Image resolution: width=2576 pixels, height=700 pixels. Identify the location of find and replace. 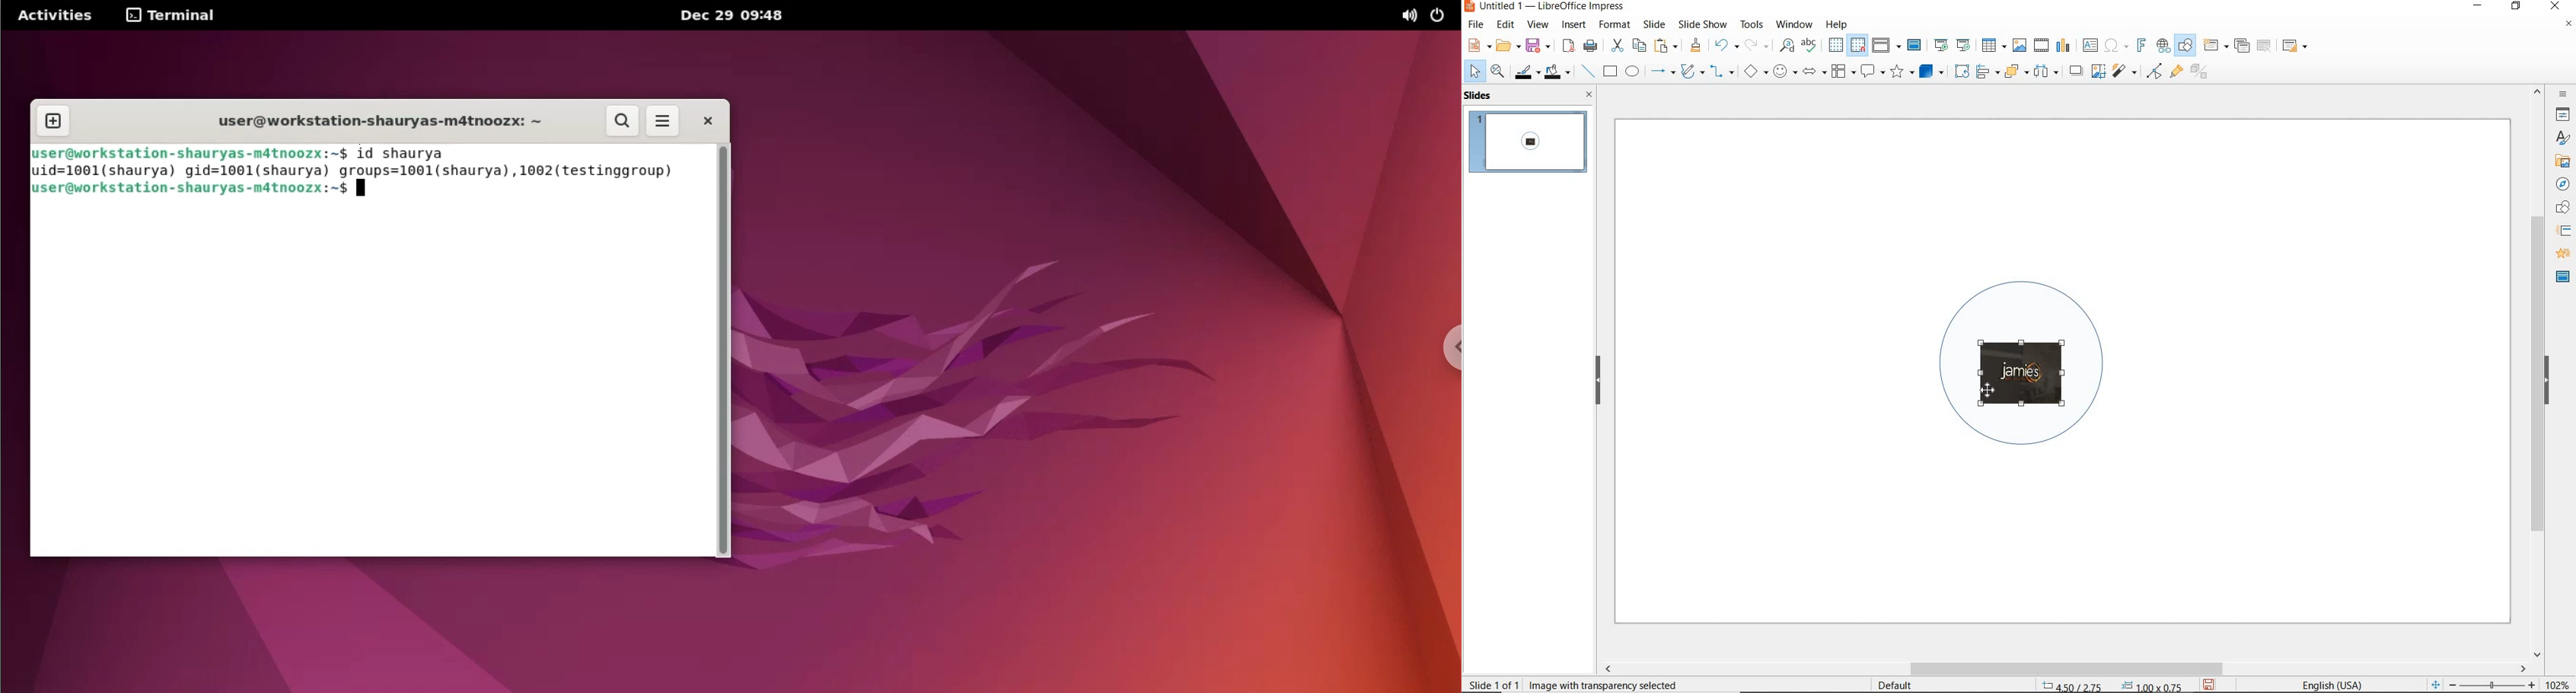
(1787, 46).